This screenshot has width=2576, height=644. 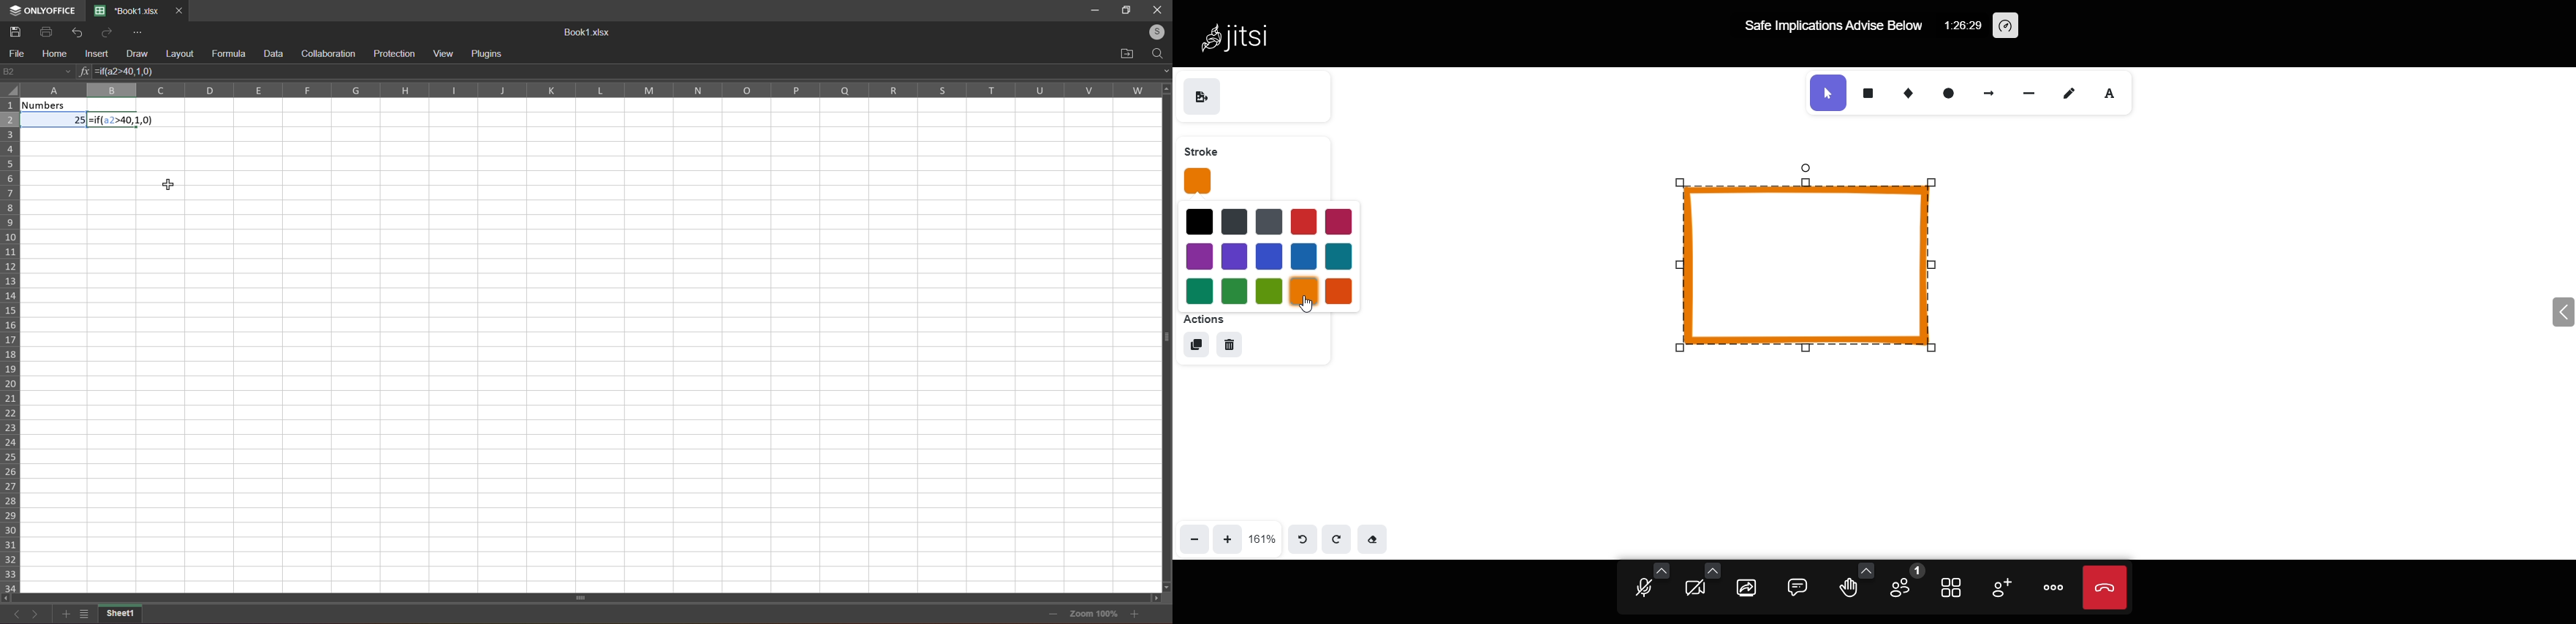 I want to click on file, so click(x=15, y=54).